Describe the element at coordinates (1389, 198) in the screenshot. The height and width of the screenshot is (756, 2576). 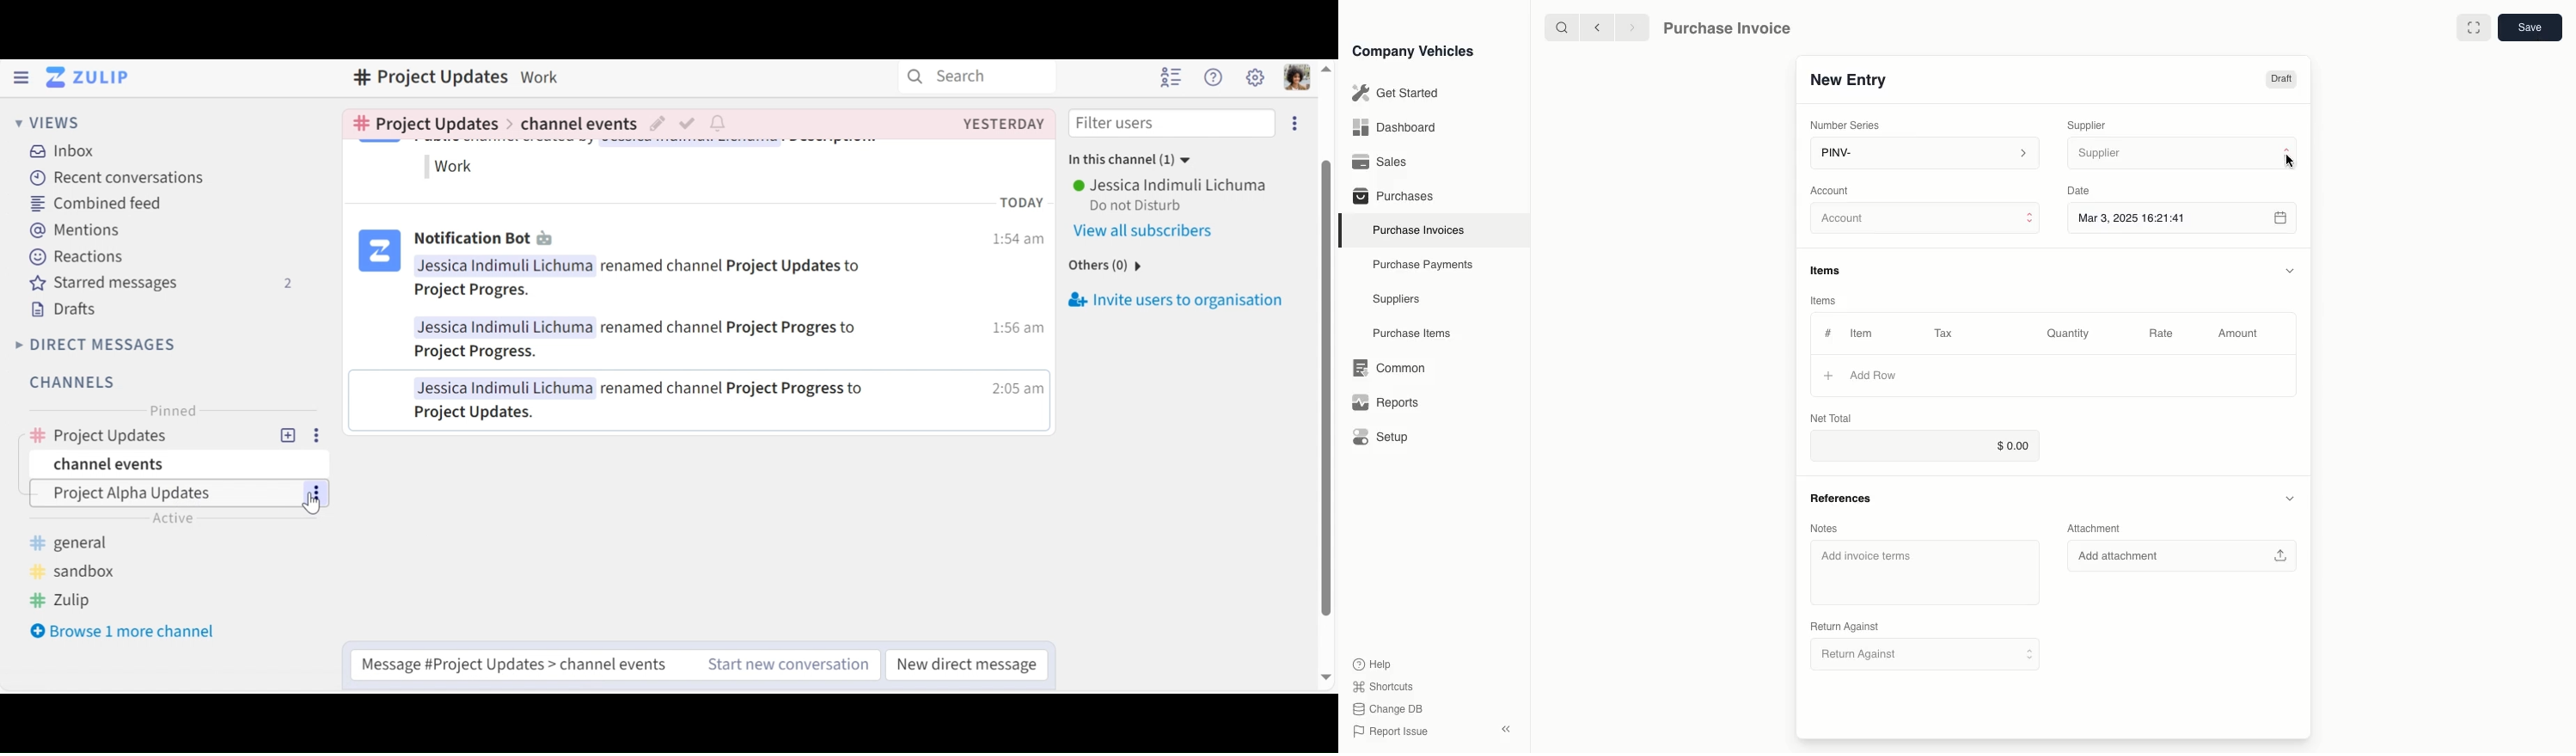
I see `Purchases` at that location.